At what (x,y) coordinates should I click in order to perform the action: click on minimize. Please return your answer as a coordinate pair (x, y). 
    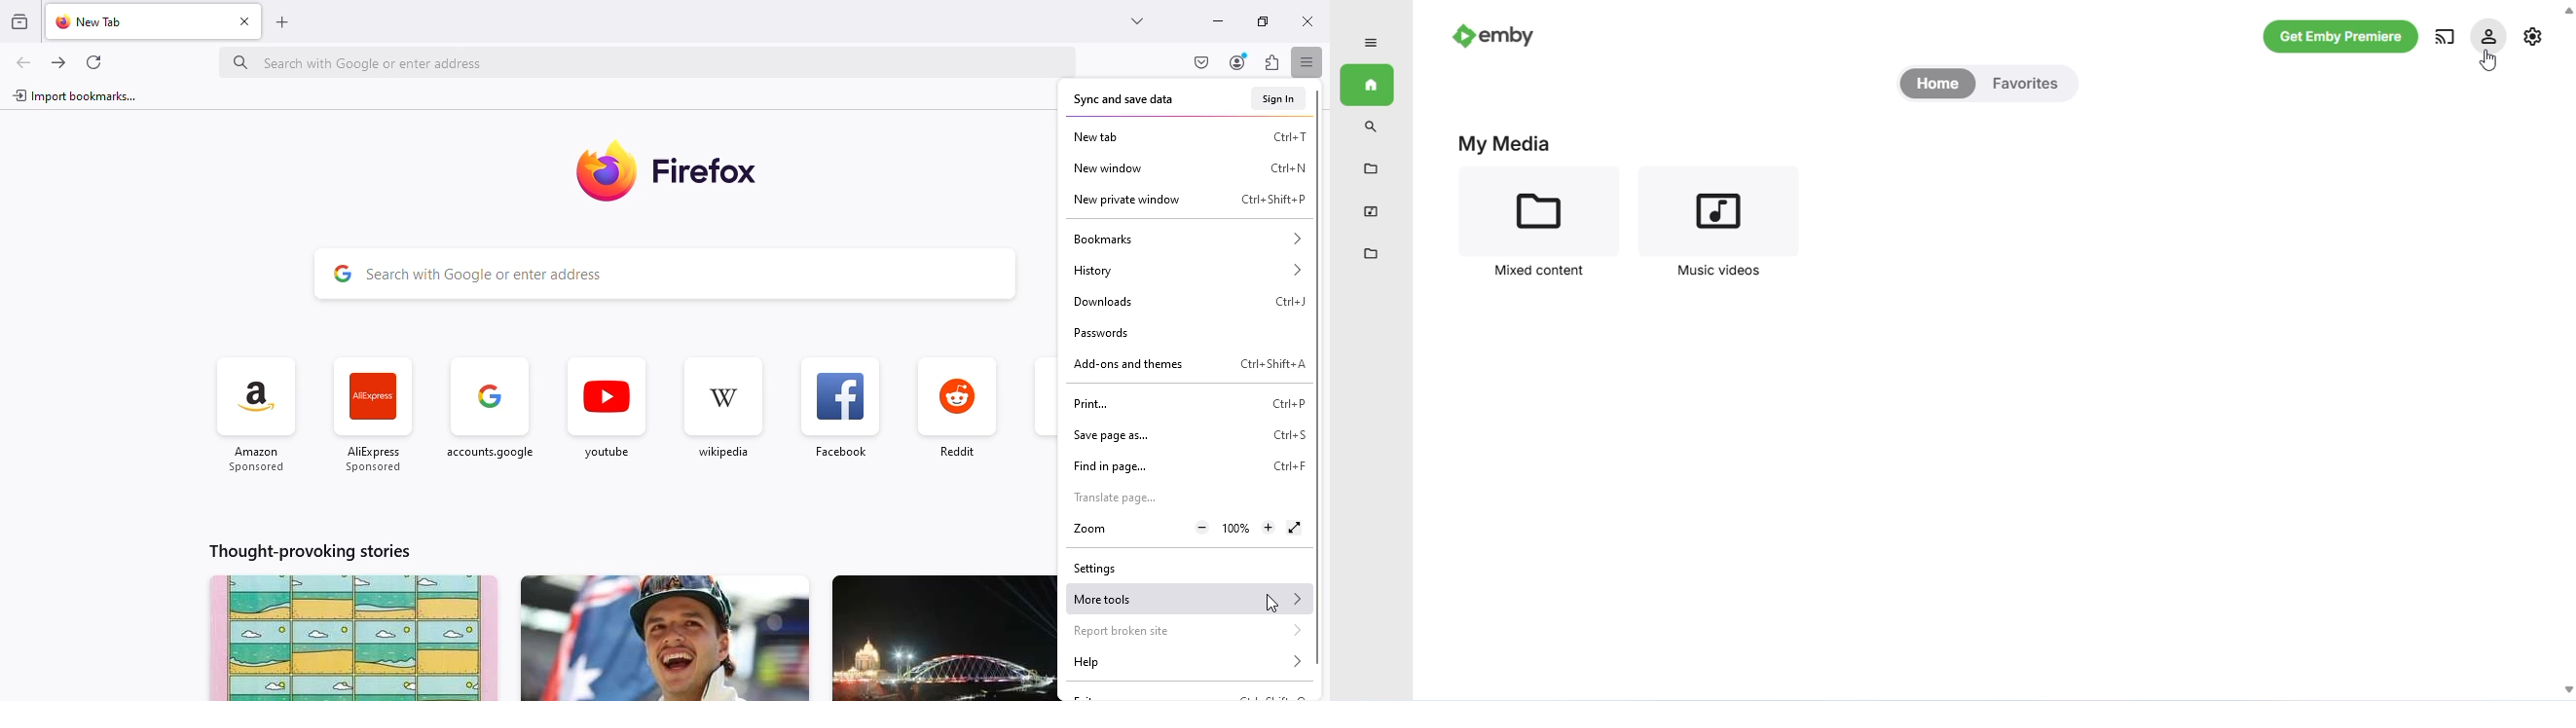
    Looking at the image, I should click on (1218, 21).